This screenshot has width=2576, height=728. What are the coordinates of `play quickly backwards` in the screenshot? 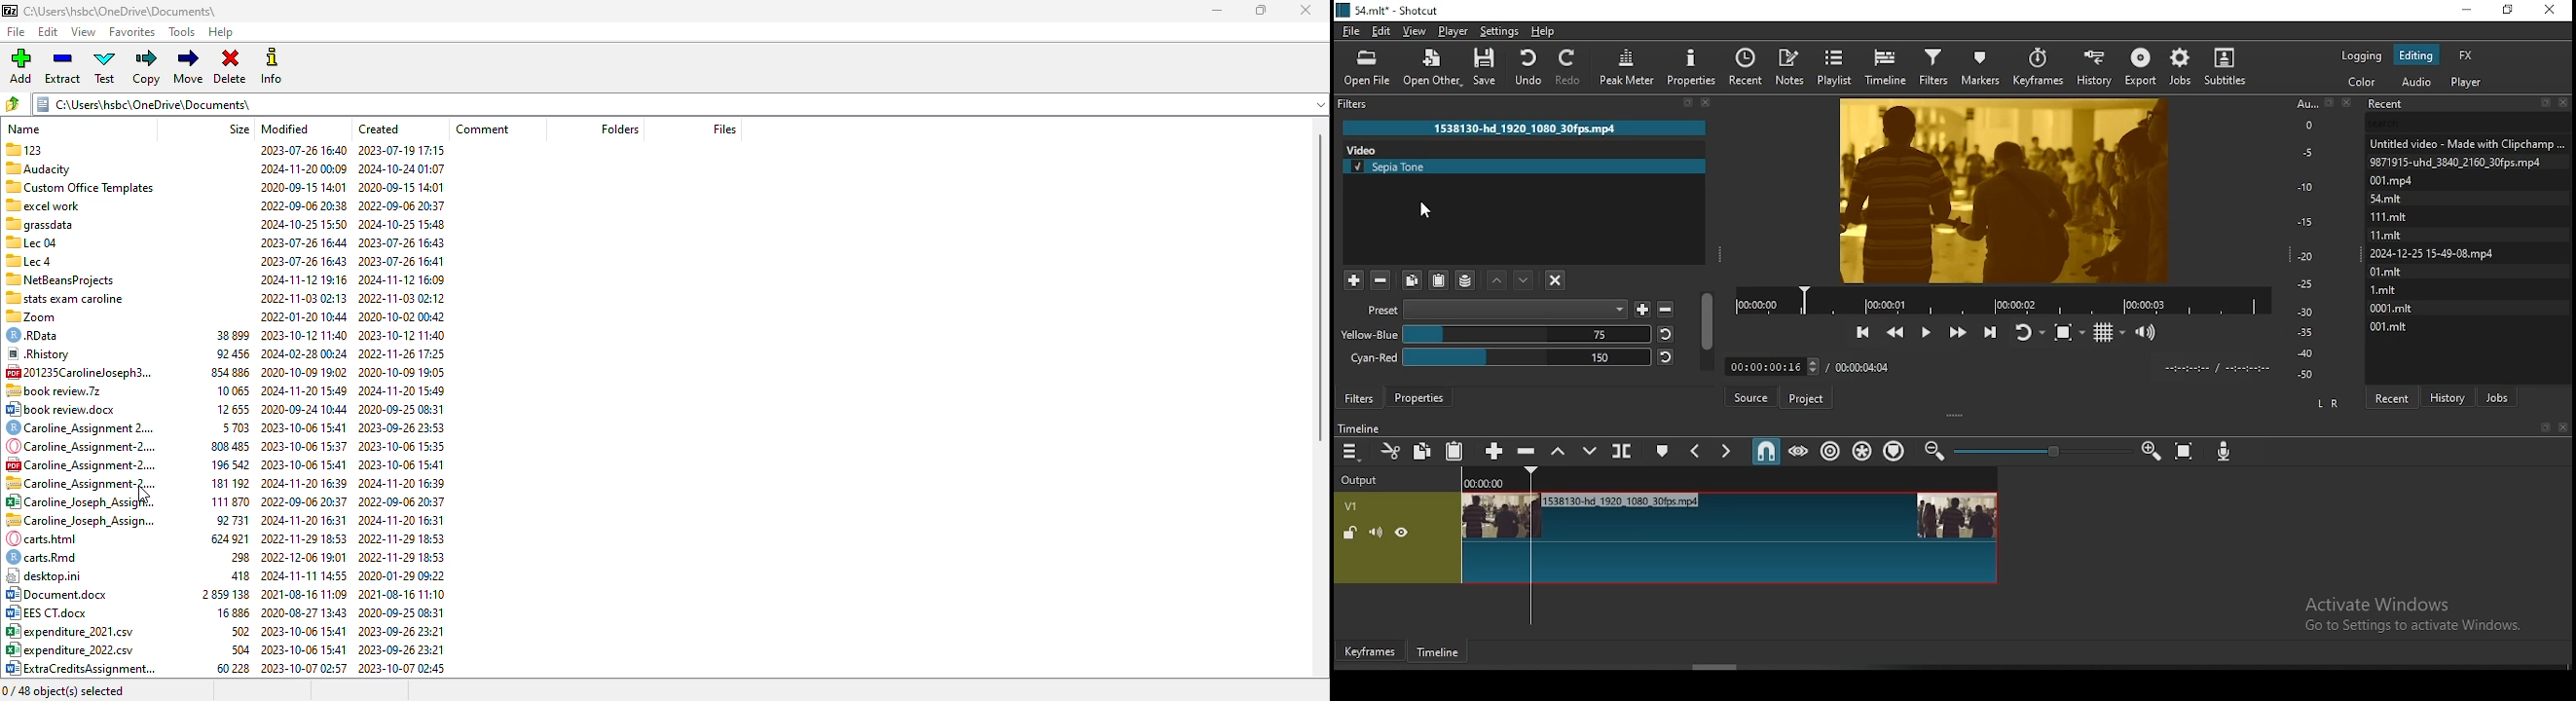 It's located at (1897, 329).